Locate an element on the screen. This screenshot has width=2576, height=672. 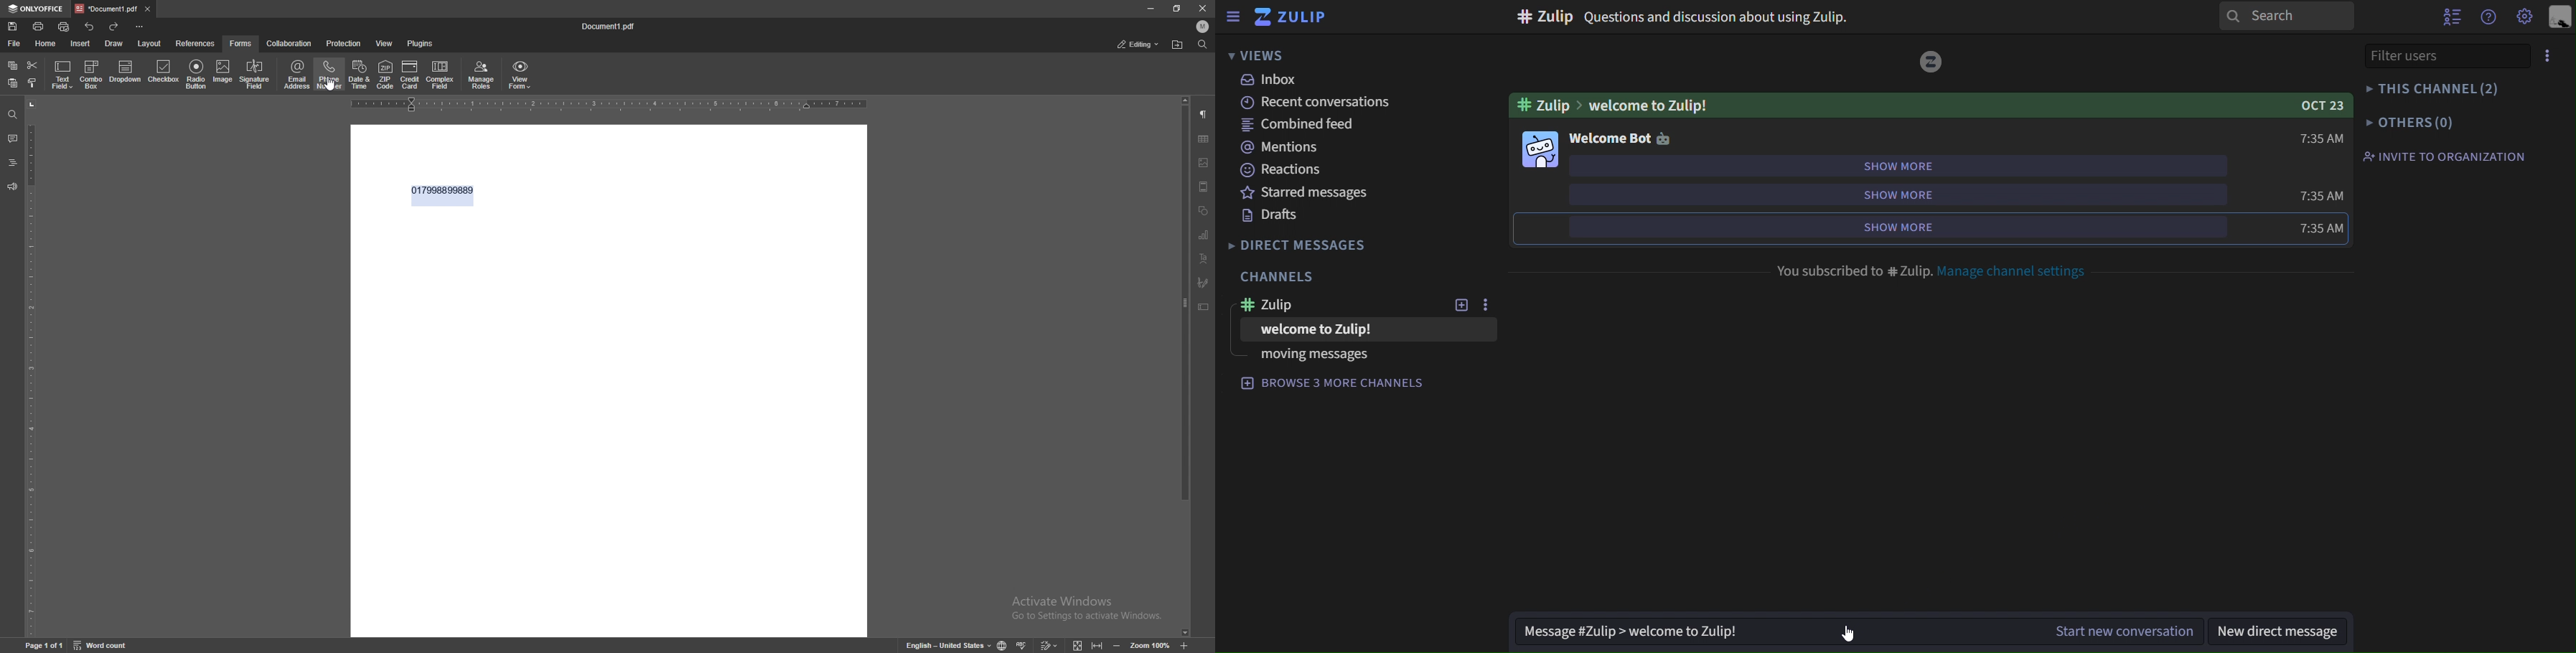
close is located at coordinates (147, 9).